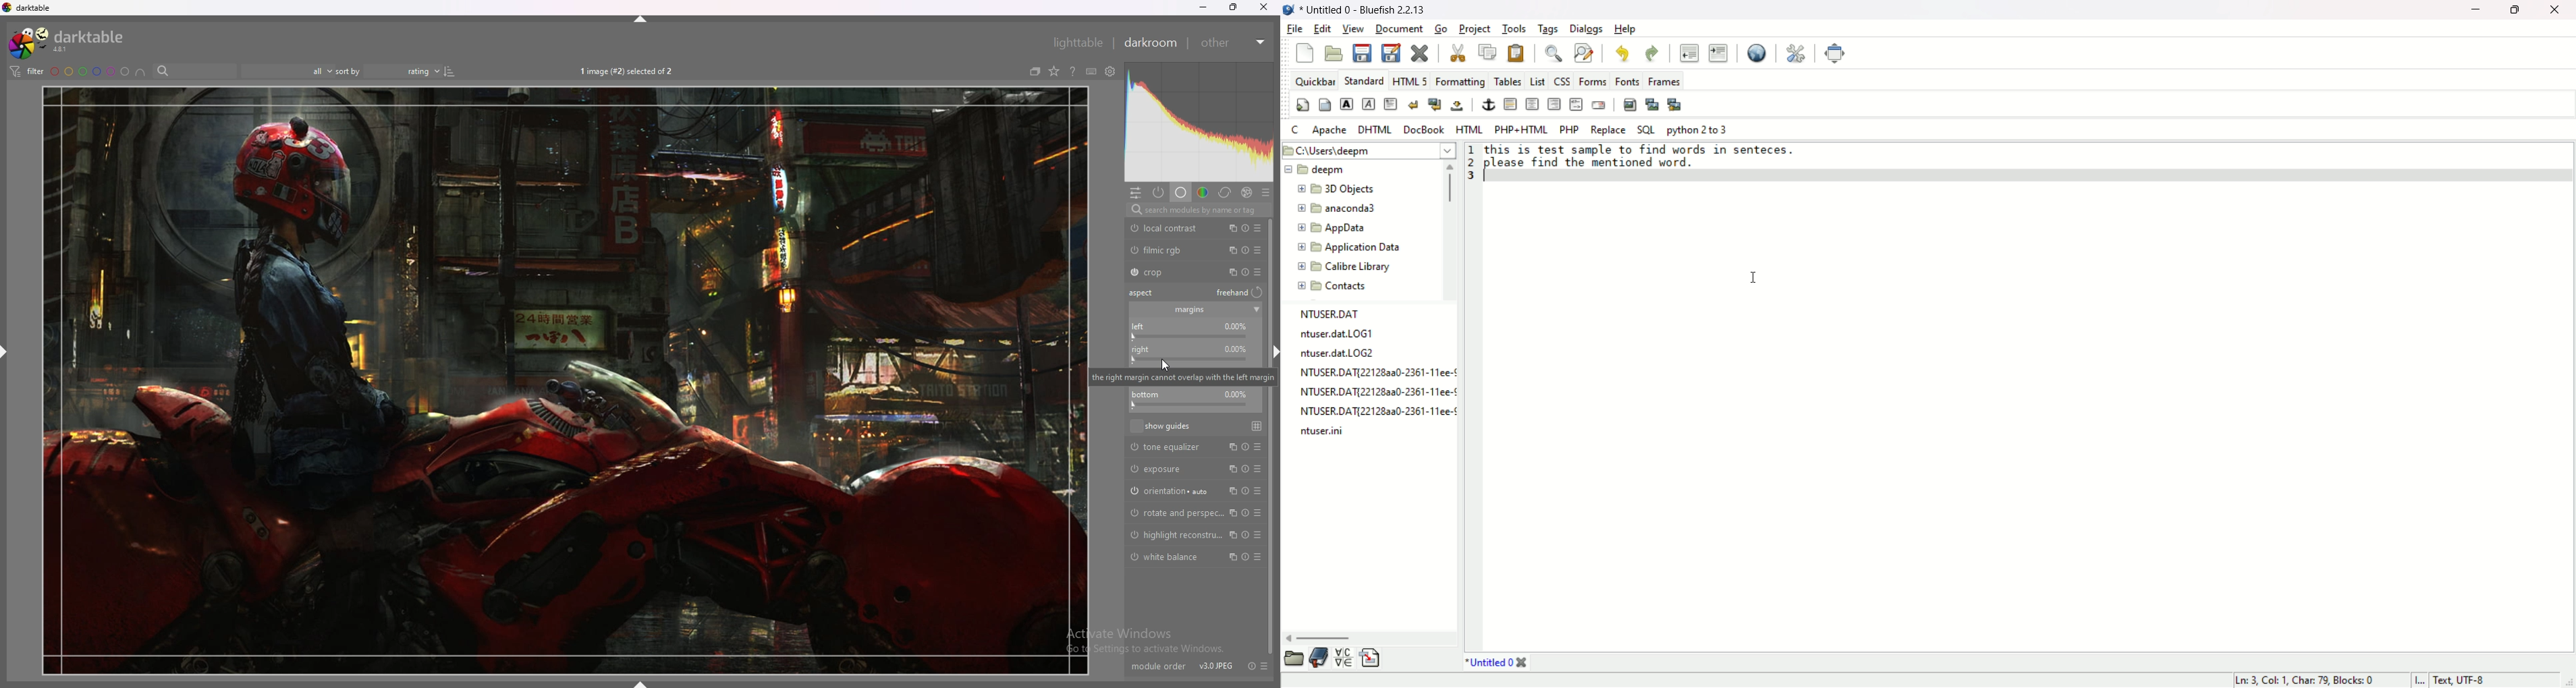 This screenshot has width=2576, height=700. Describe the element at coordinates (1335, 189) in the screenshot. I see `3D object` at that location.